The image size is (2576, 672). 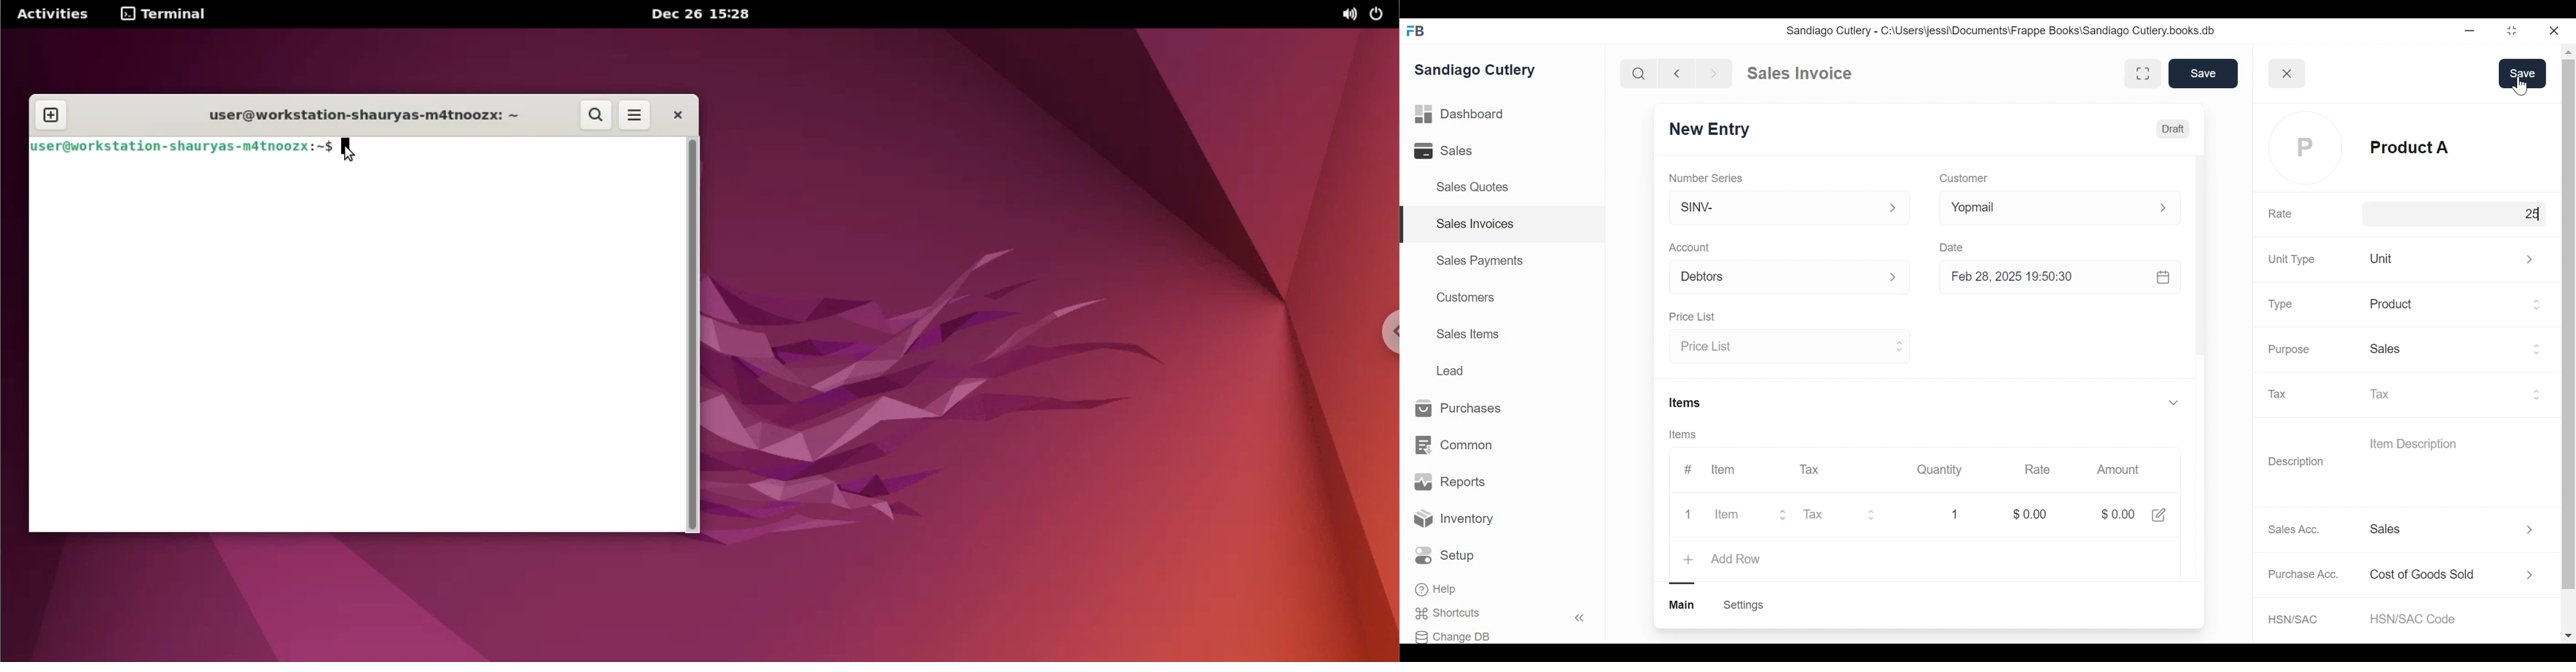 I want to click on Save , so click(x=2201, y=73).